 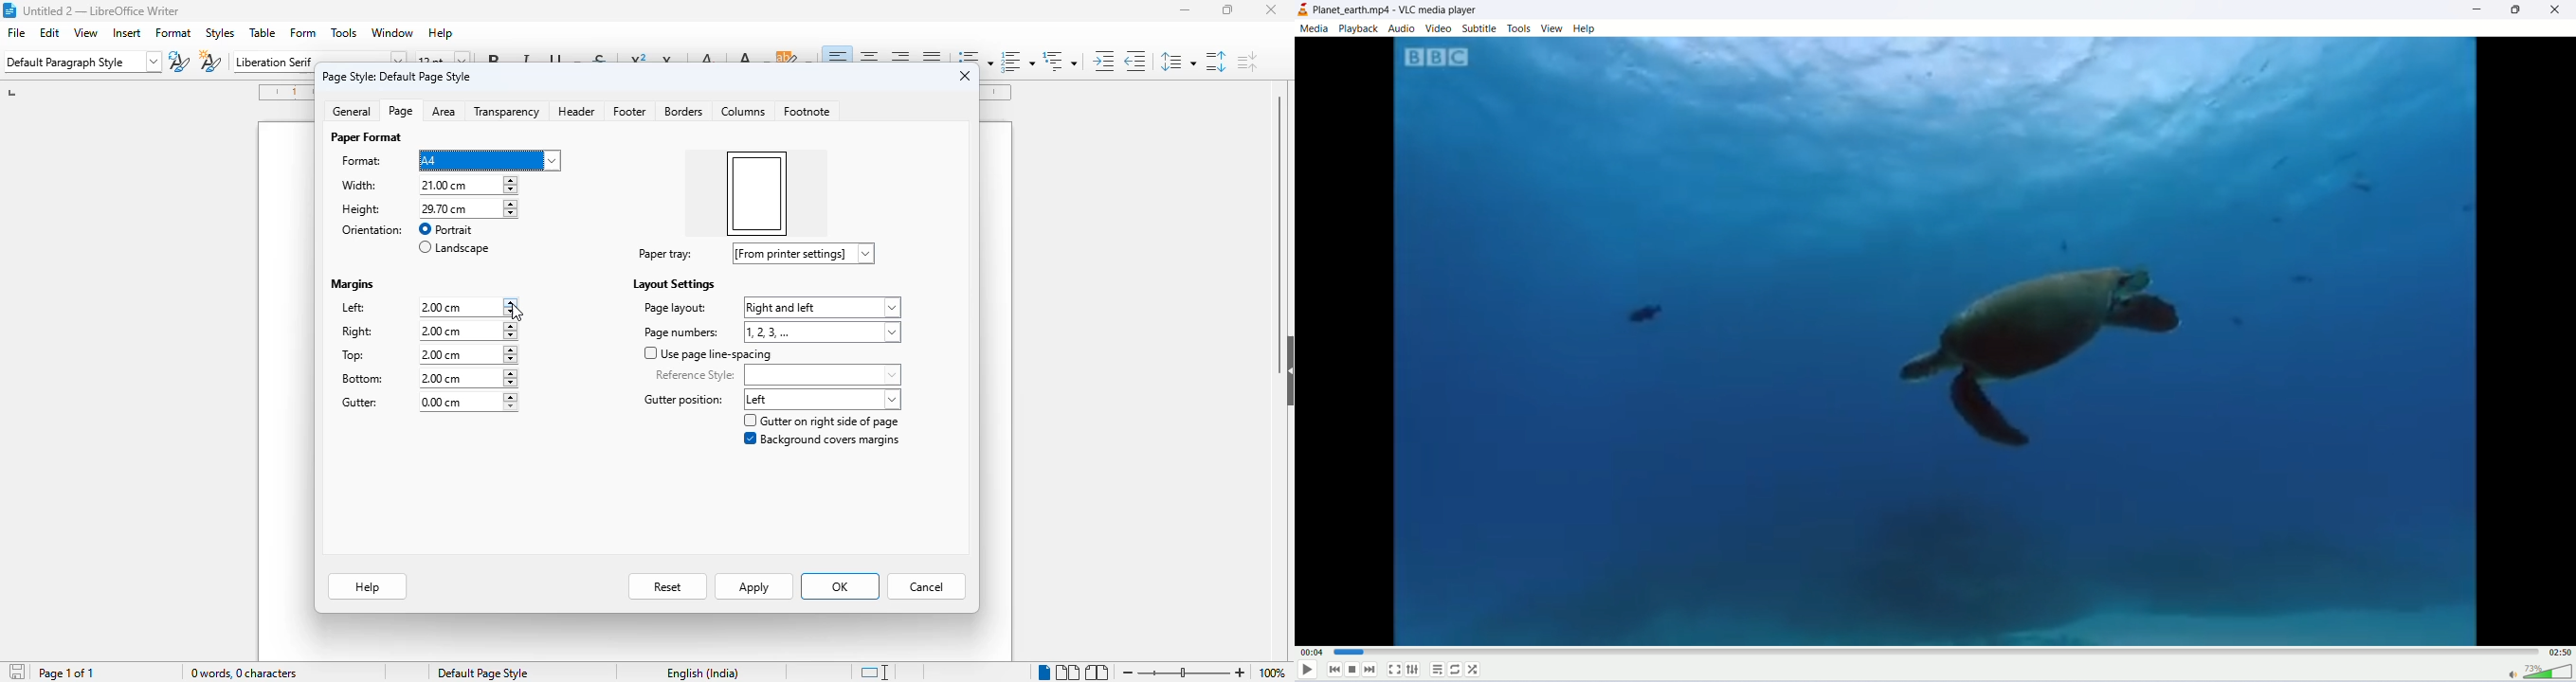 What do you see at coordinates (1454, 671) in the screenshot?
I see `loop` at bounding box center [1454, 671].